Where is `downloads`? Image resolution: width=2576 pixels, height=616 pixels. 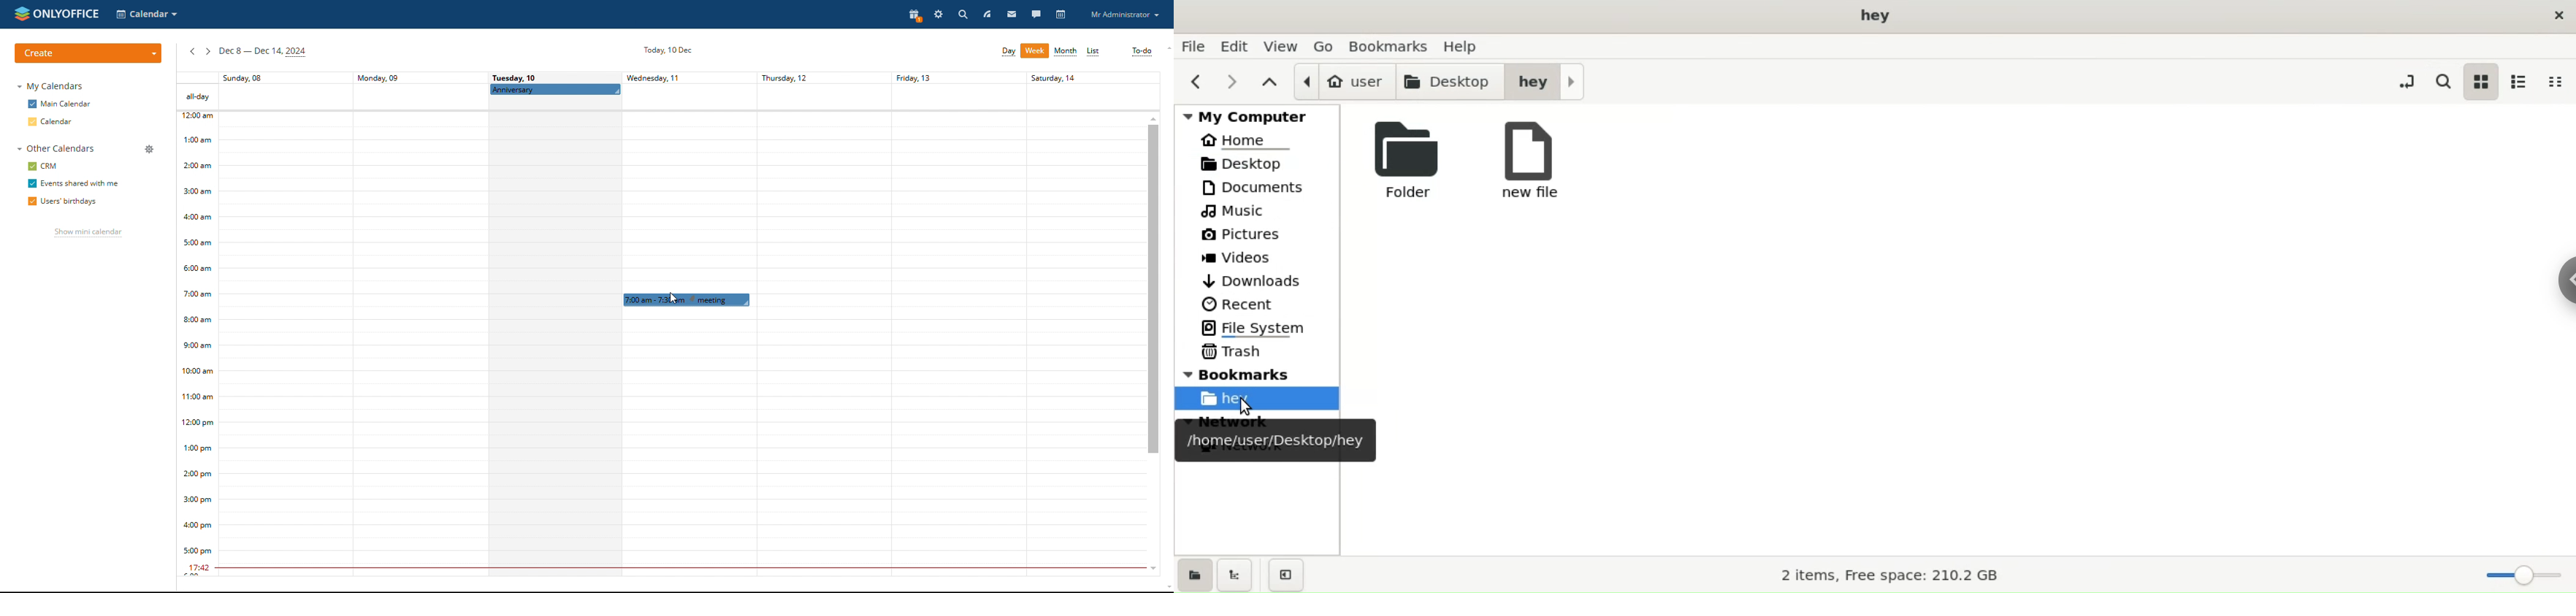 downloads is located at coordinates (1253, 283).